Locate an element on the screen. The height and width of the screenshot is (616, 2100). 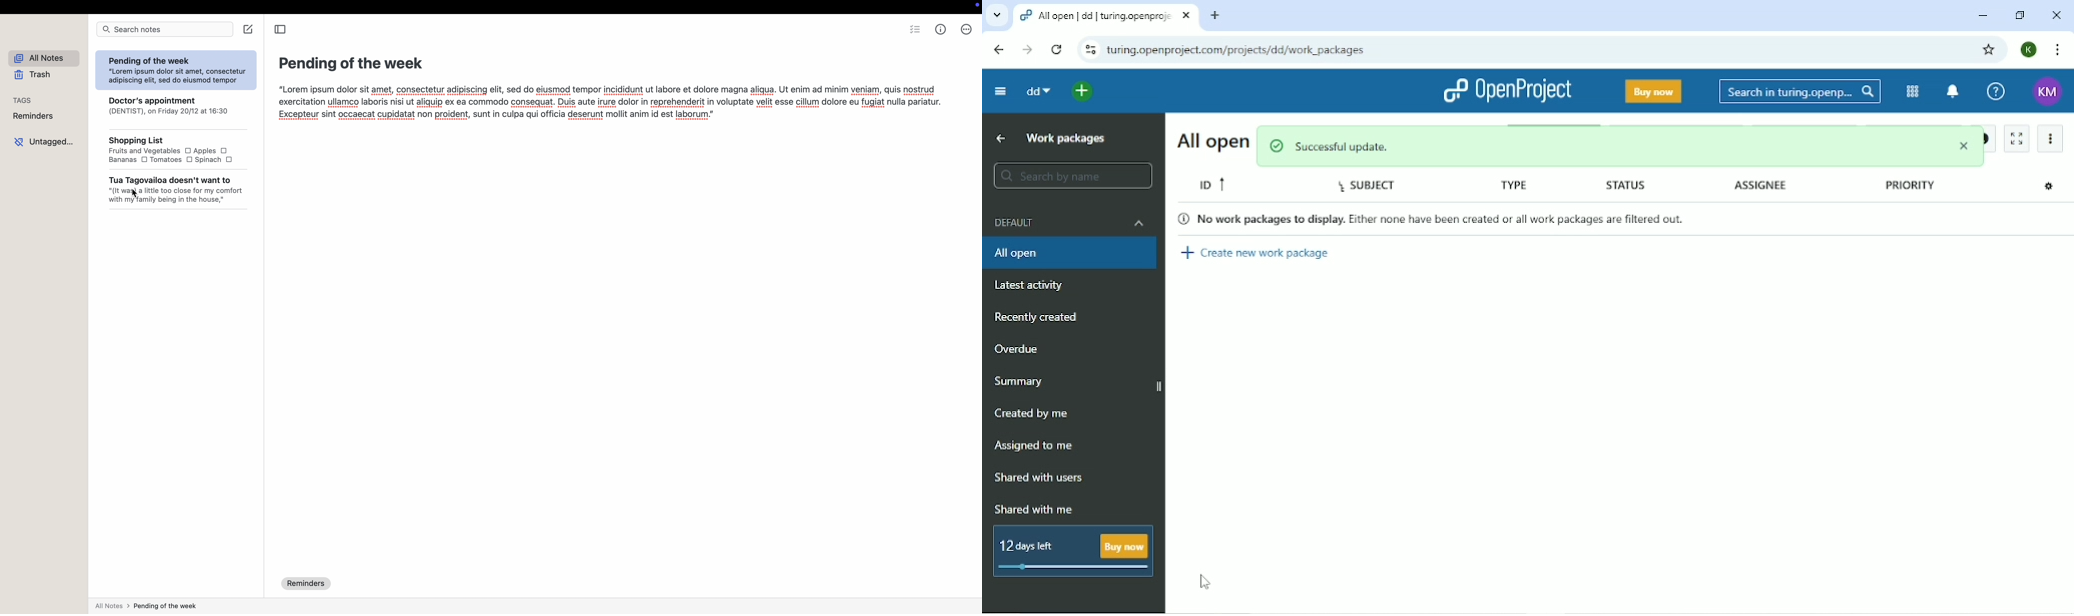
2nopping LIst
Fruits and Vegetables O Apples O
Bananas O Tomatoes O Spinach O is located at coordinates (175, 151).